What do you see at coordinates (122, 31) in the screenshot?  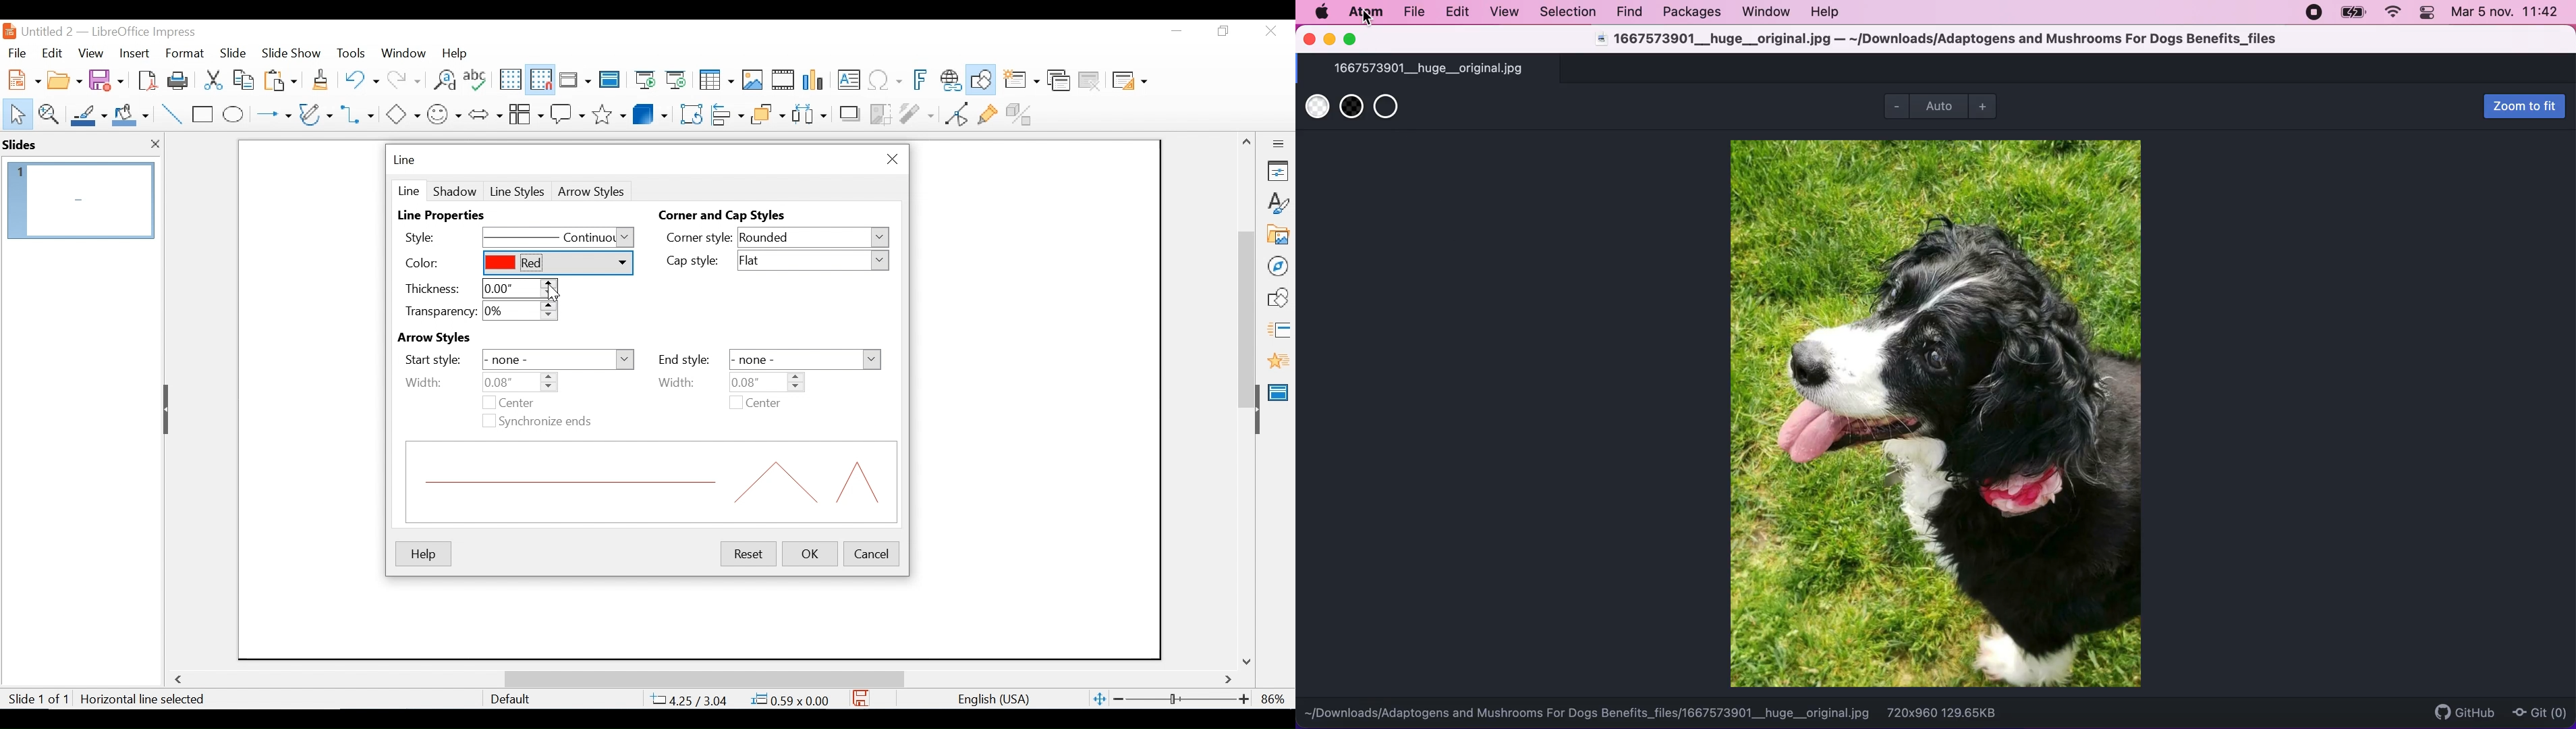 I see `Untitled 2 - LivreOffice Impress` at bounding box center [122, 31].